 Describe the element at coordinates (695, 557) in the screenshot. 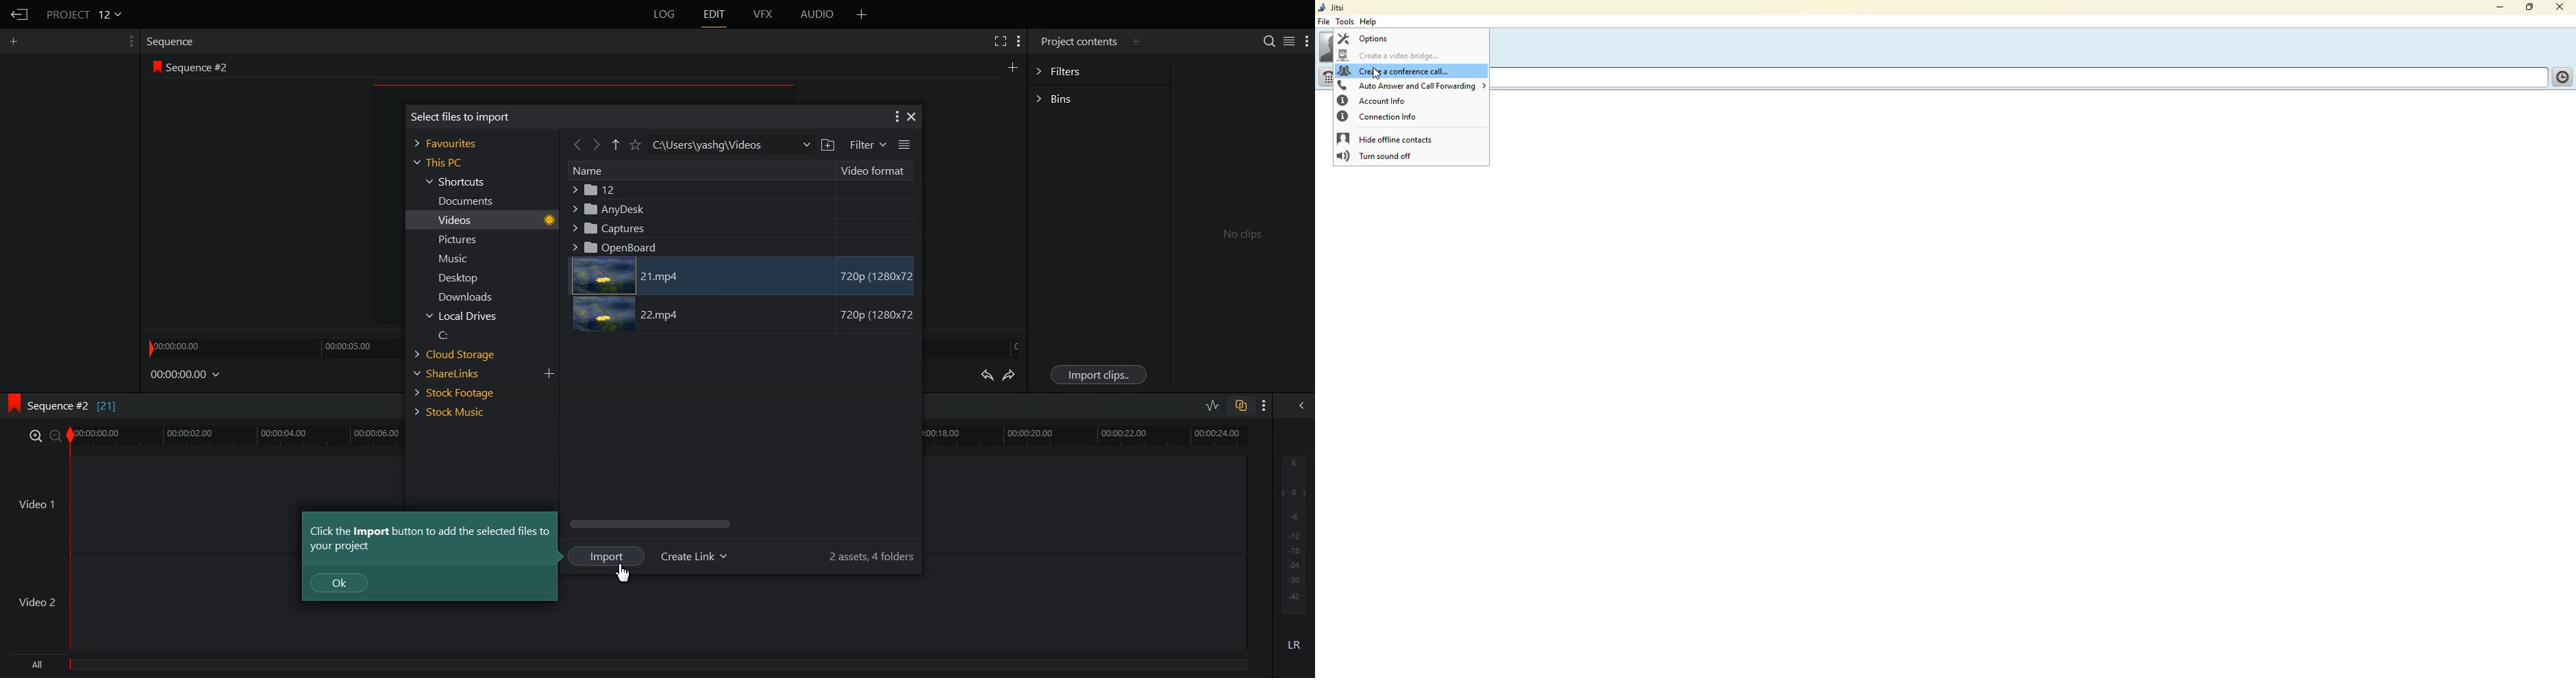

I see `Create Link` at that location.